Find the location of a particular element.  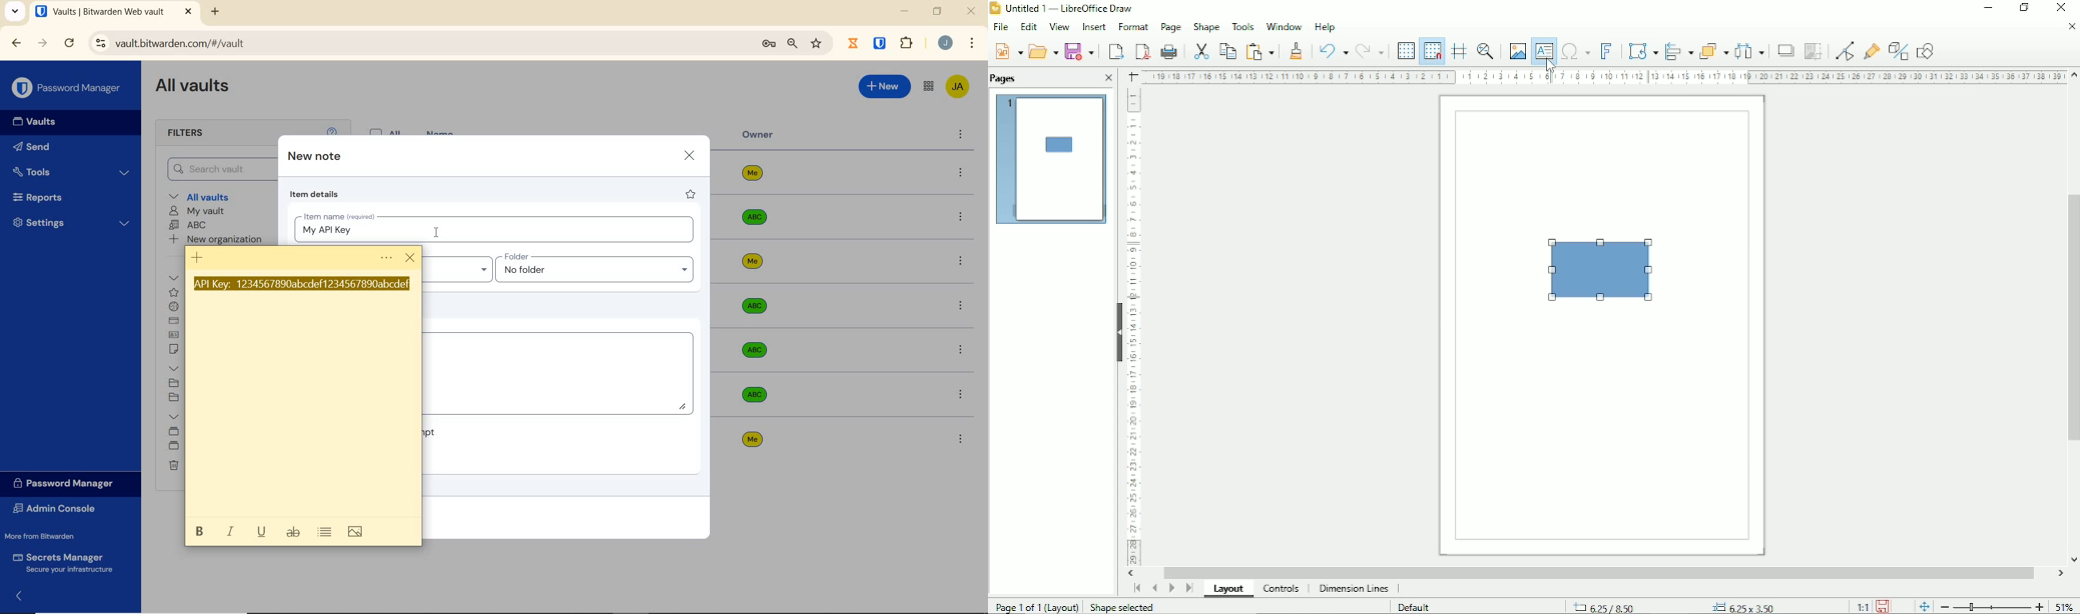

Page is located at coordinates (1171, 27).